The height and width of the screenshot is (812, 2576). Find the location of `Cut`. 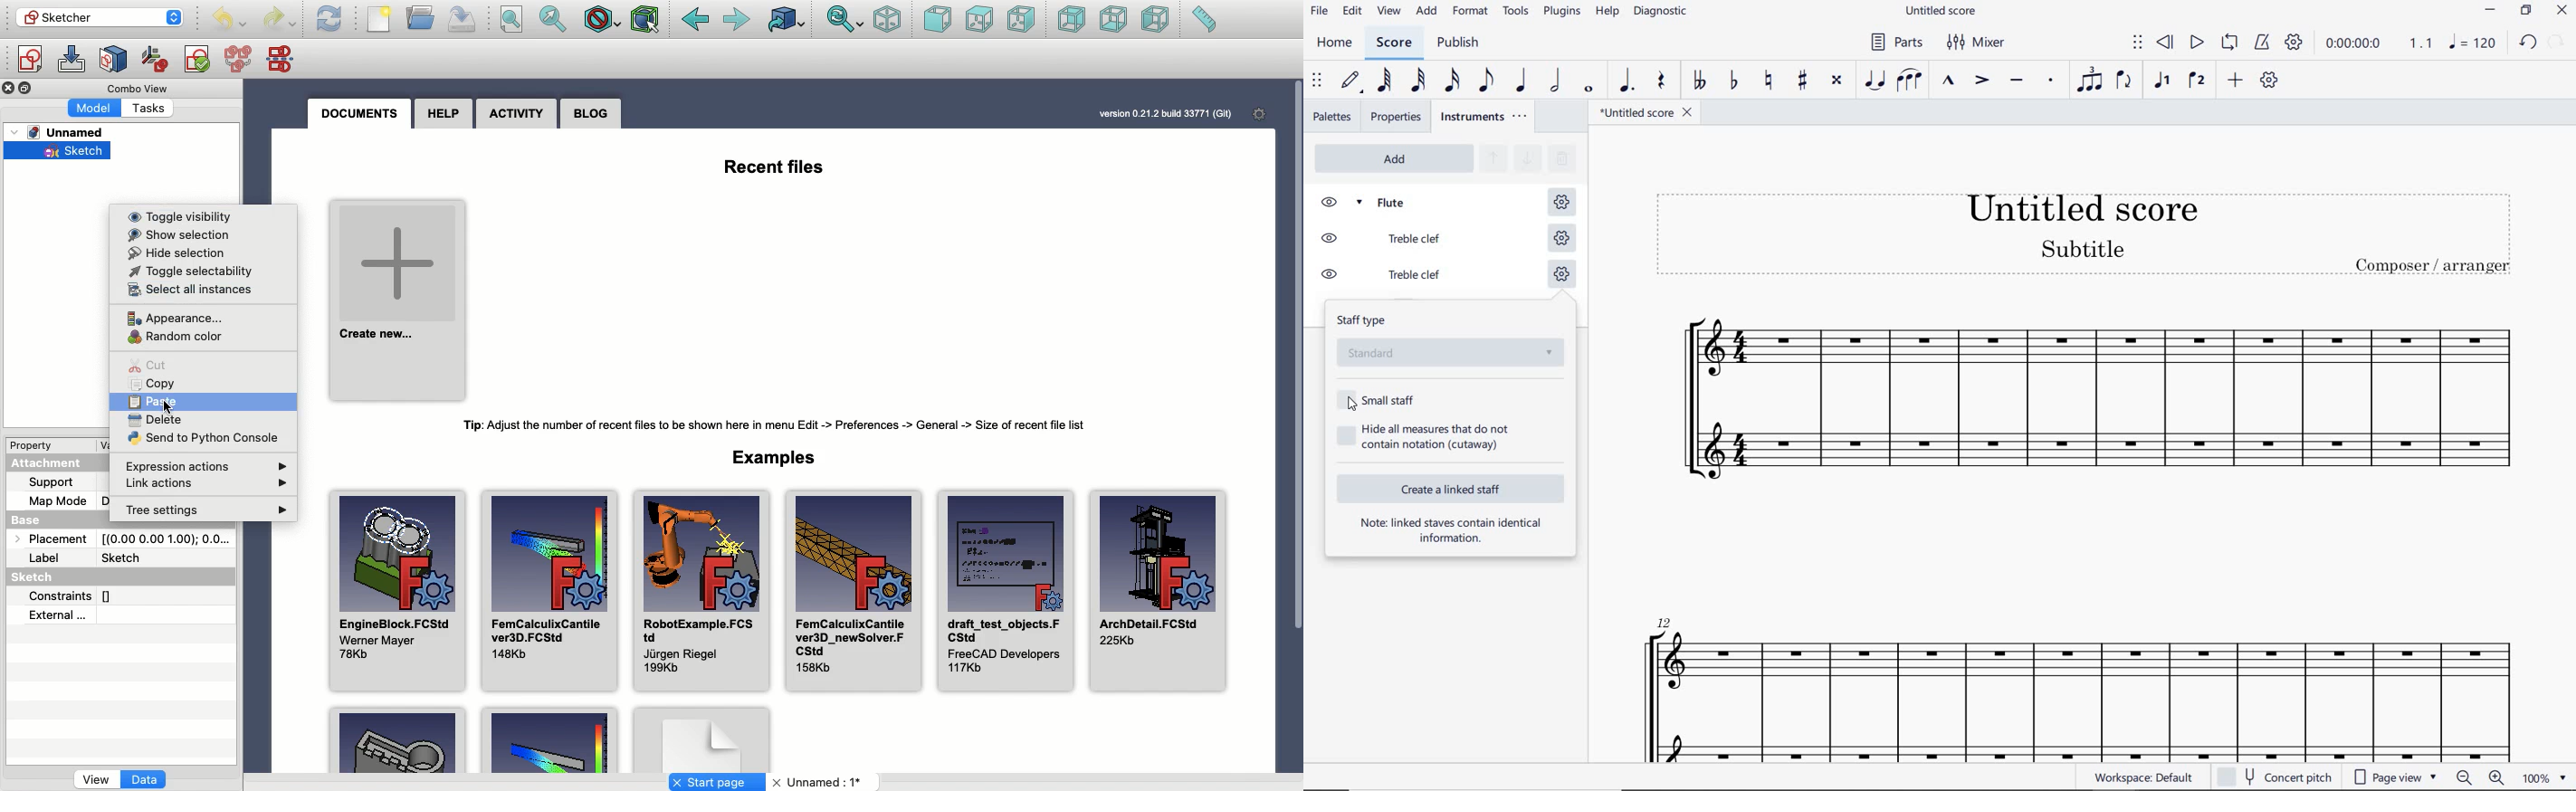

Cut is located at coordinates (144, 364).